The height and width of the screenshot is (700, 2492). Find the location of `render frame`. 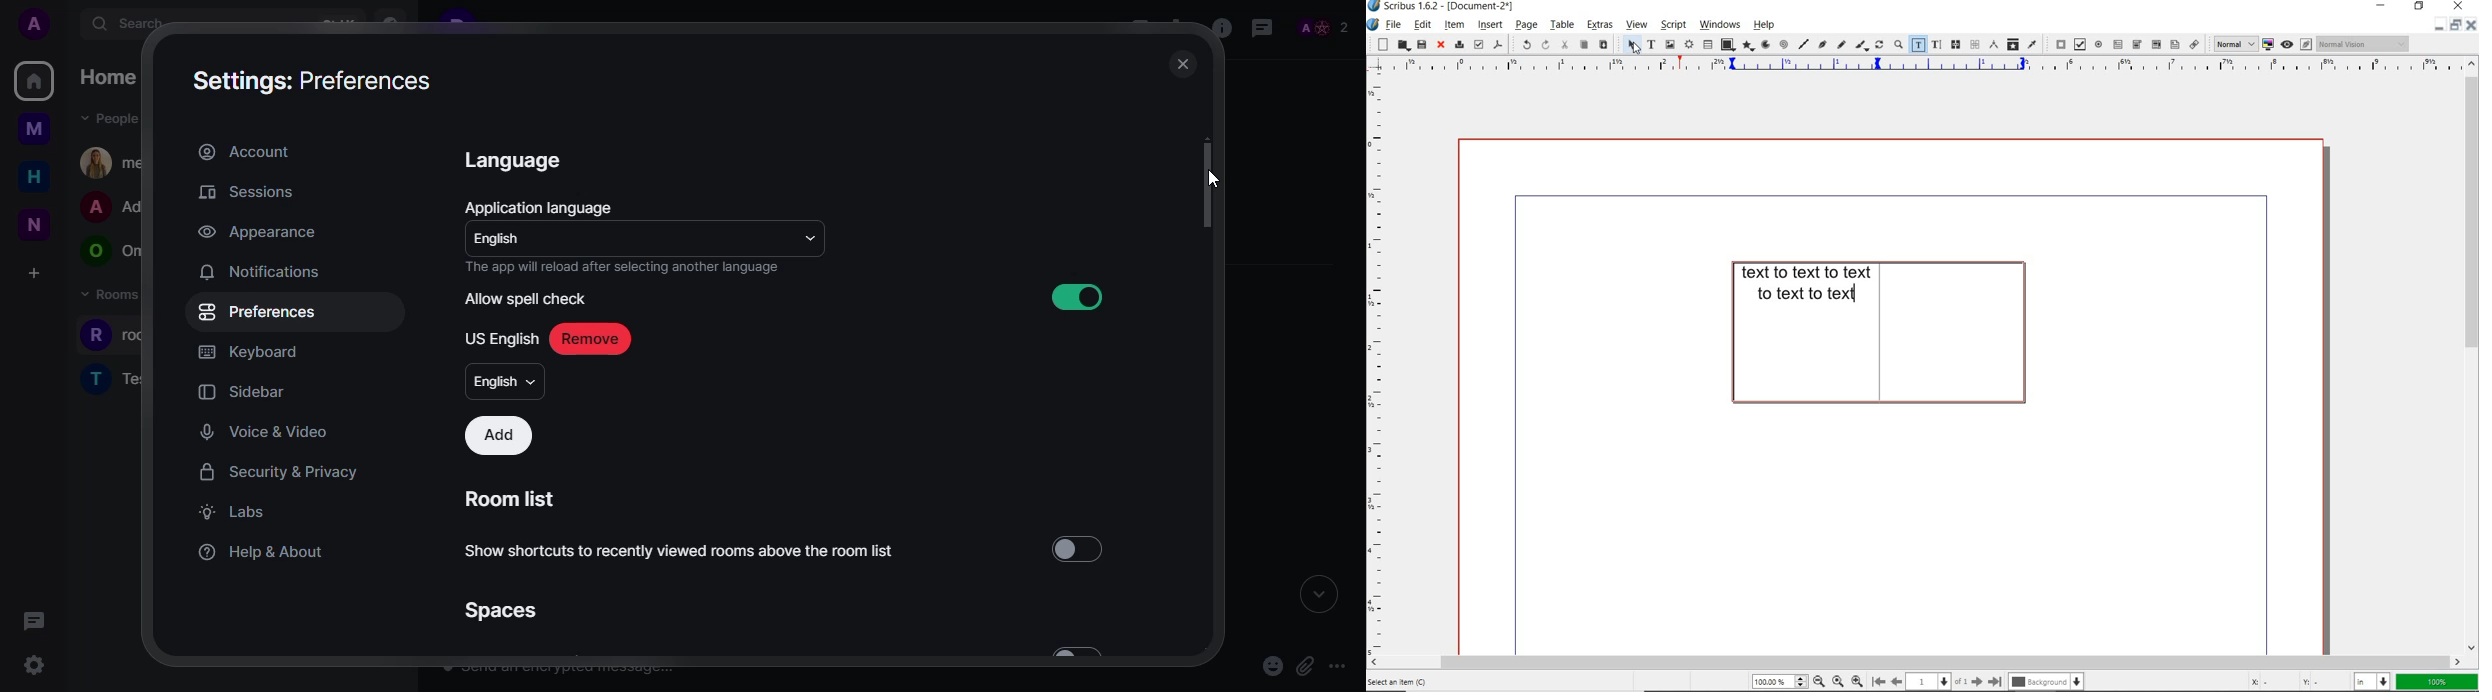

render frame is located at coordinates (1688, 44).